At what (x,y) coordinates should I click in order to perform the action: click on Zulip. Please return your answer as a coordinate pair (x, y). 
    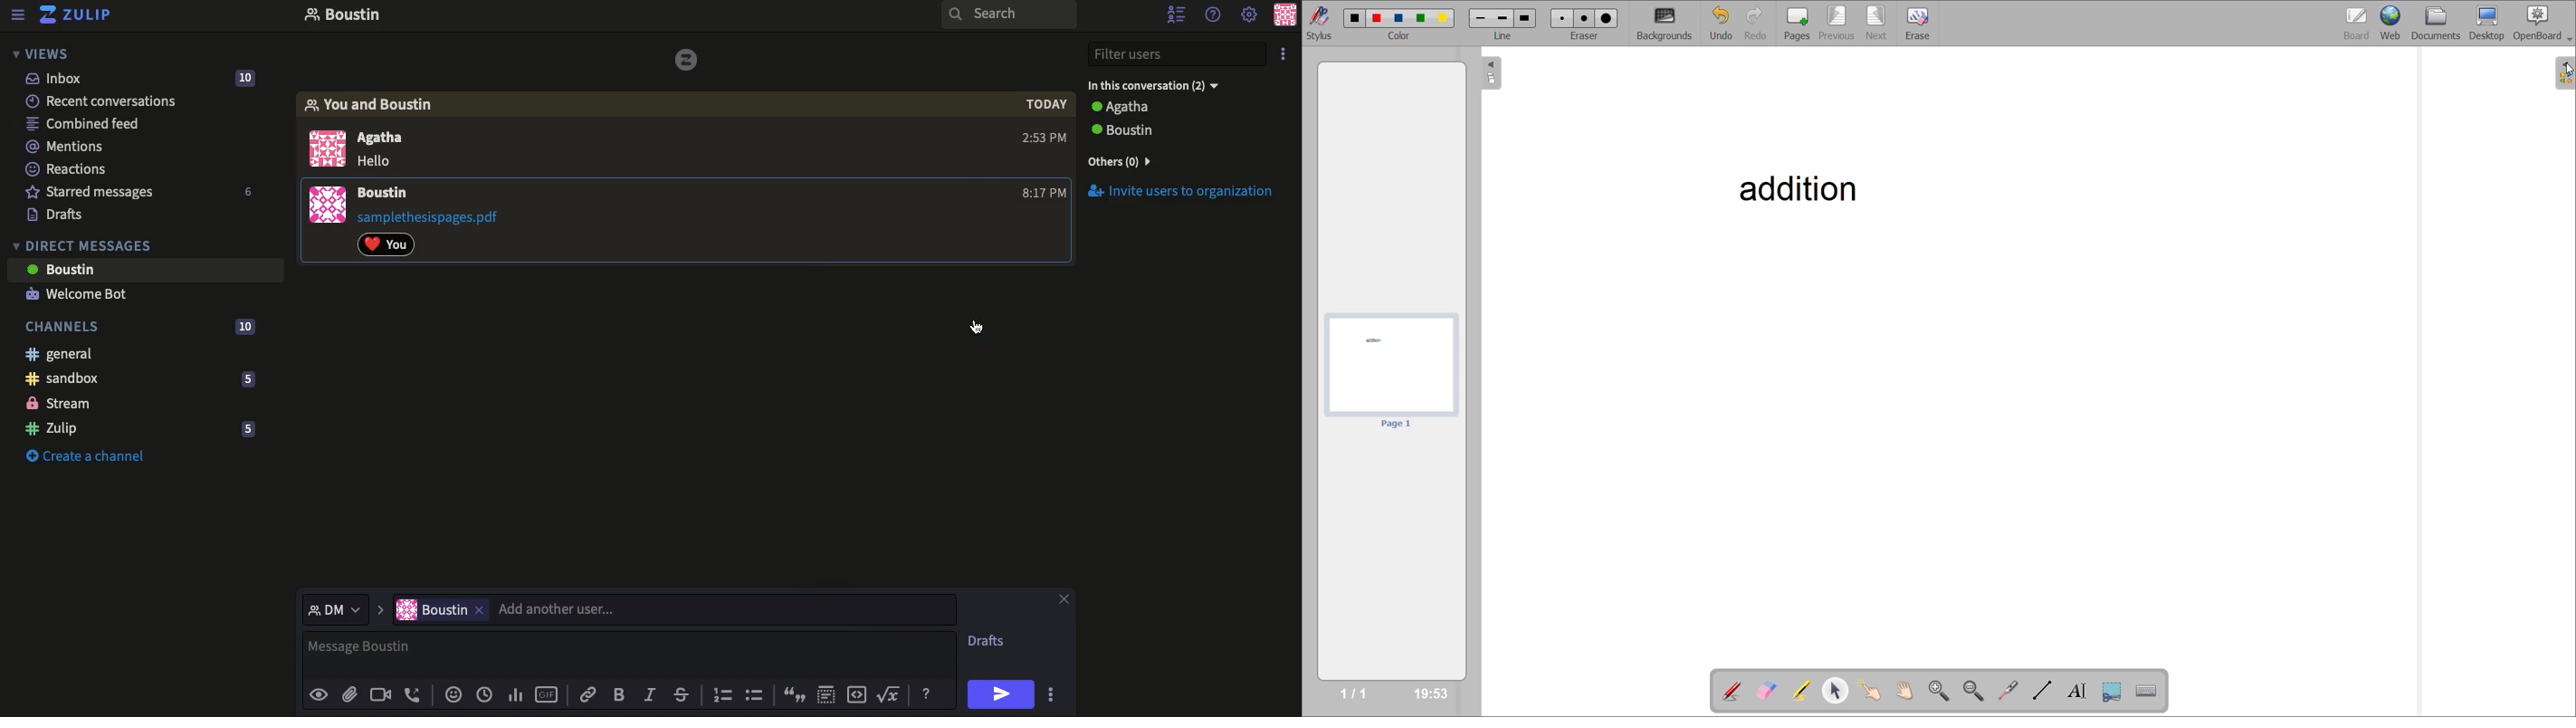
    Looking at the image, I should click on (143, 431).